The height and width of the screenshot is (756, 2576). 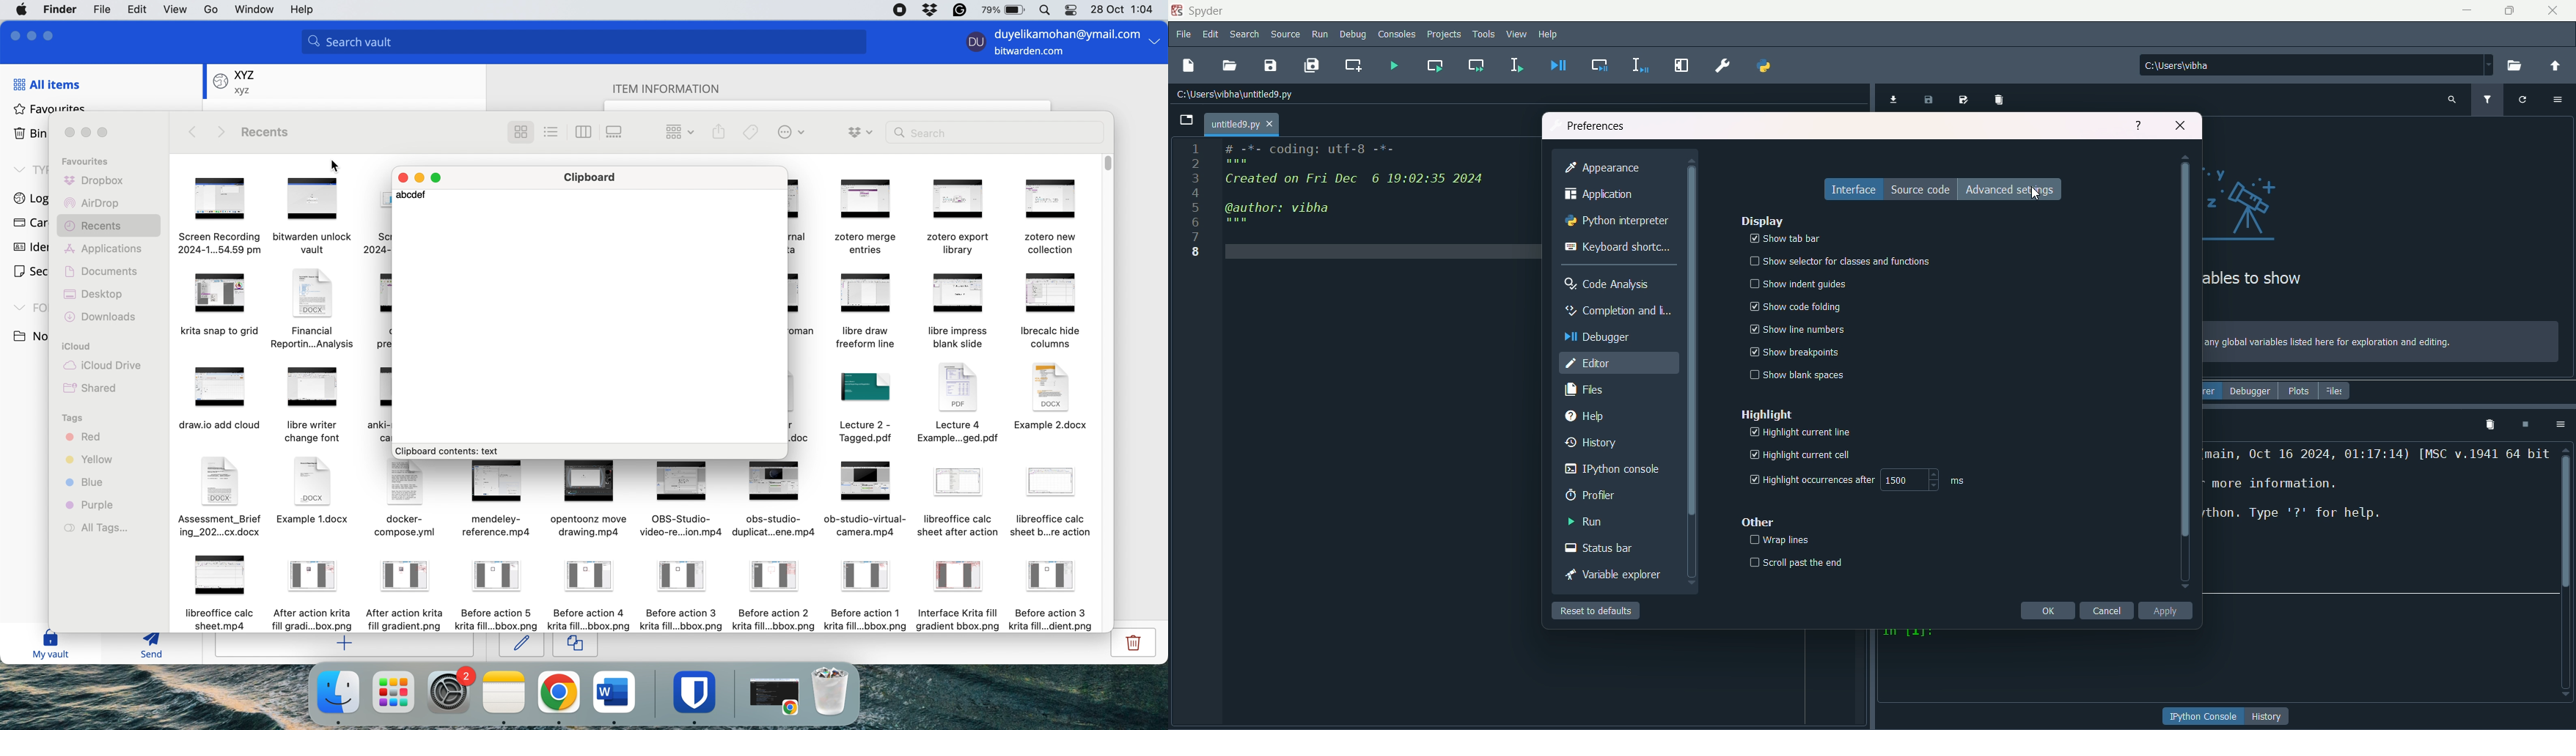 What do you see at coordinates (1792, 353) in the screenshot?
I see `show trealpoints` at bounding box center [1792, 353].